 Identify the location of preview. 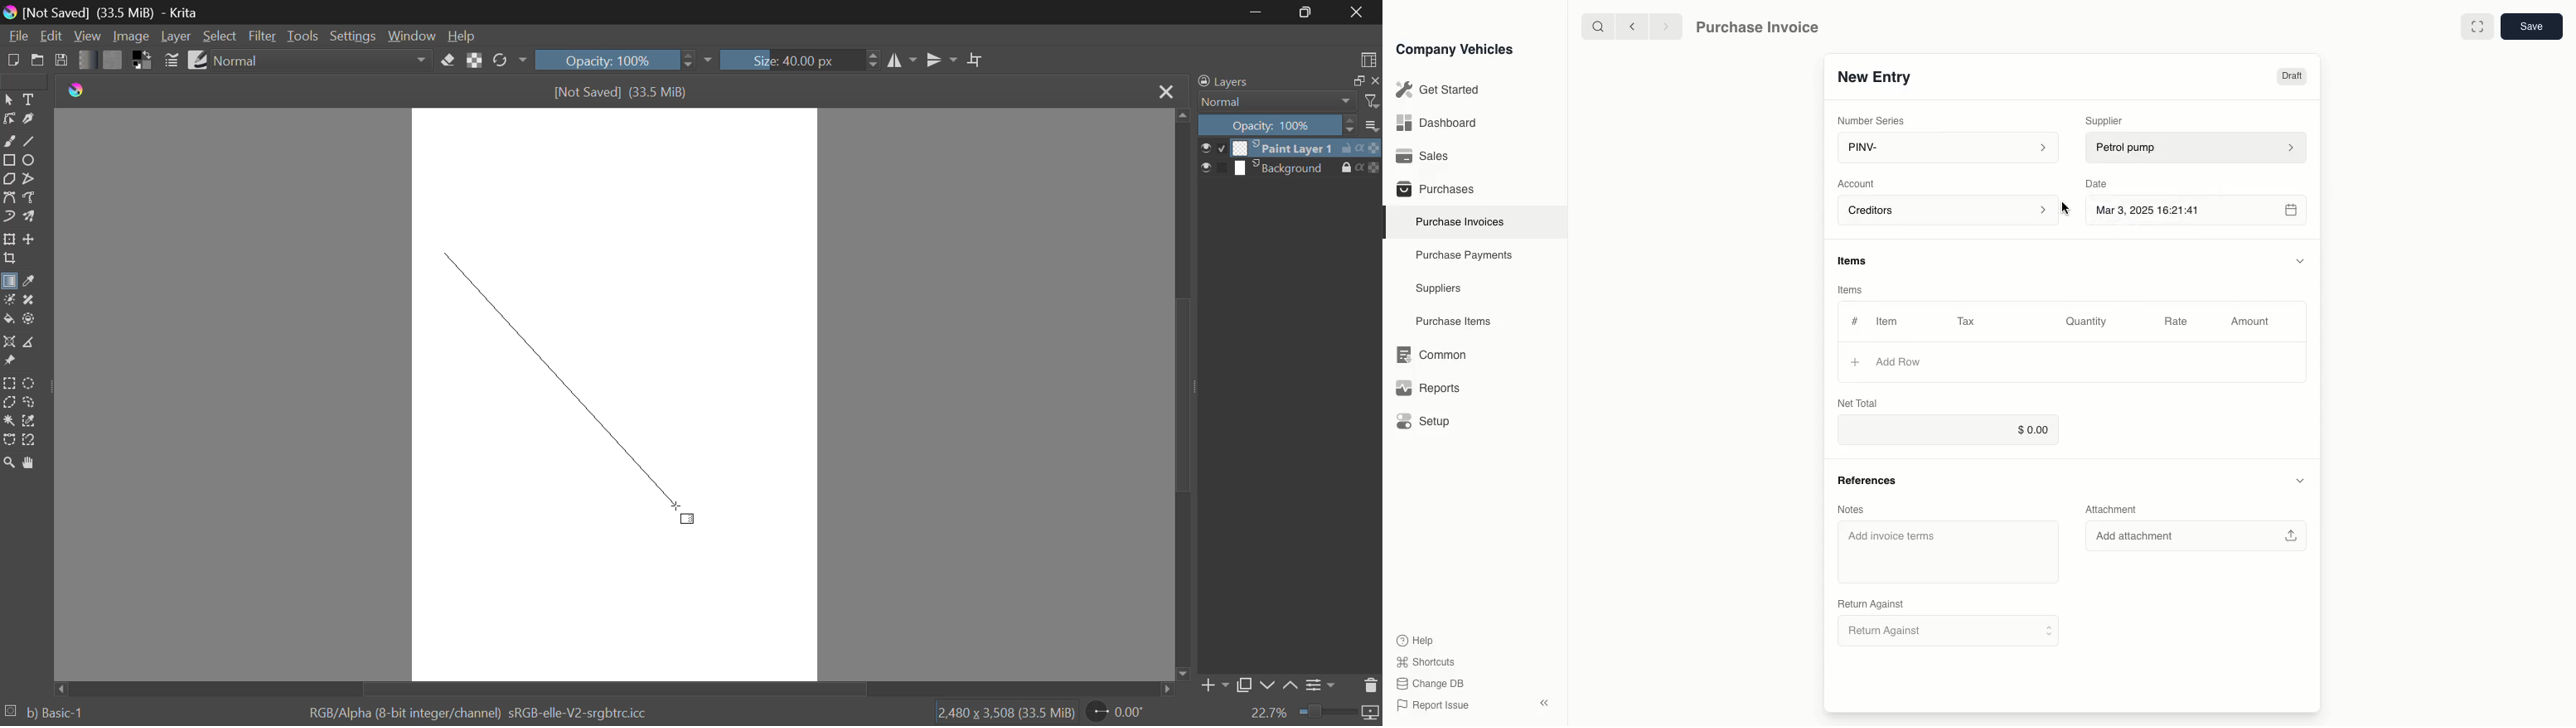
(1212, 147).